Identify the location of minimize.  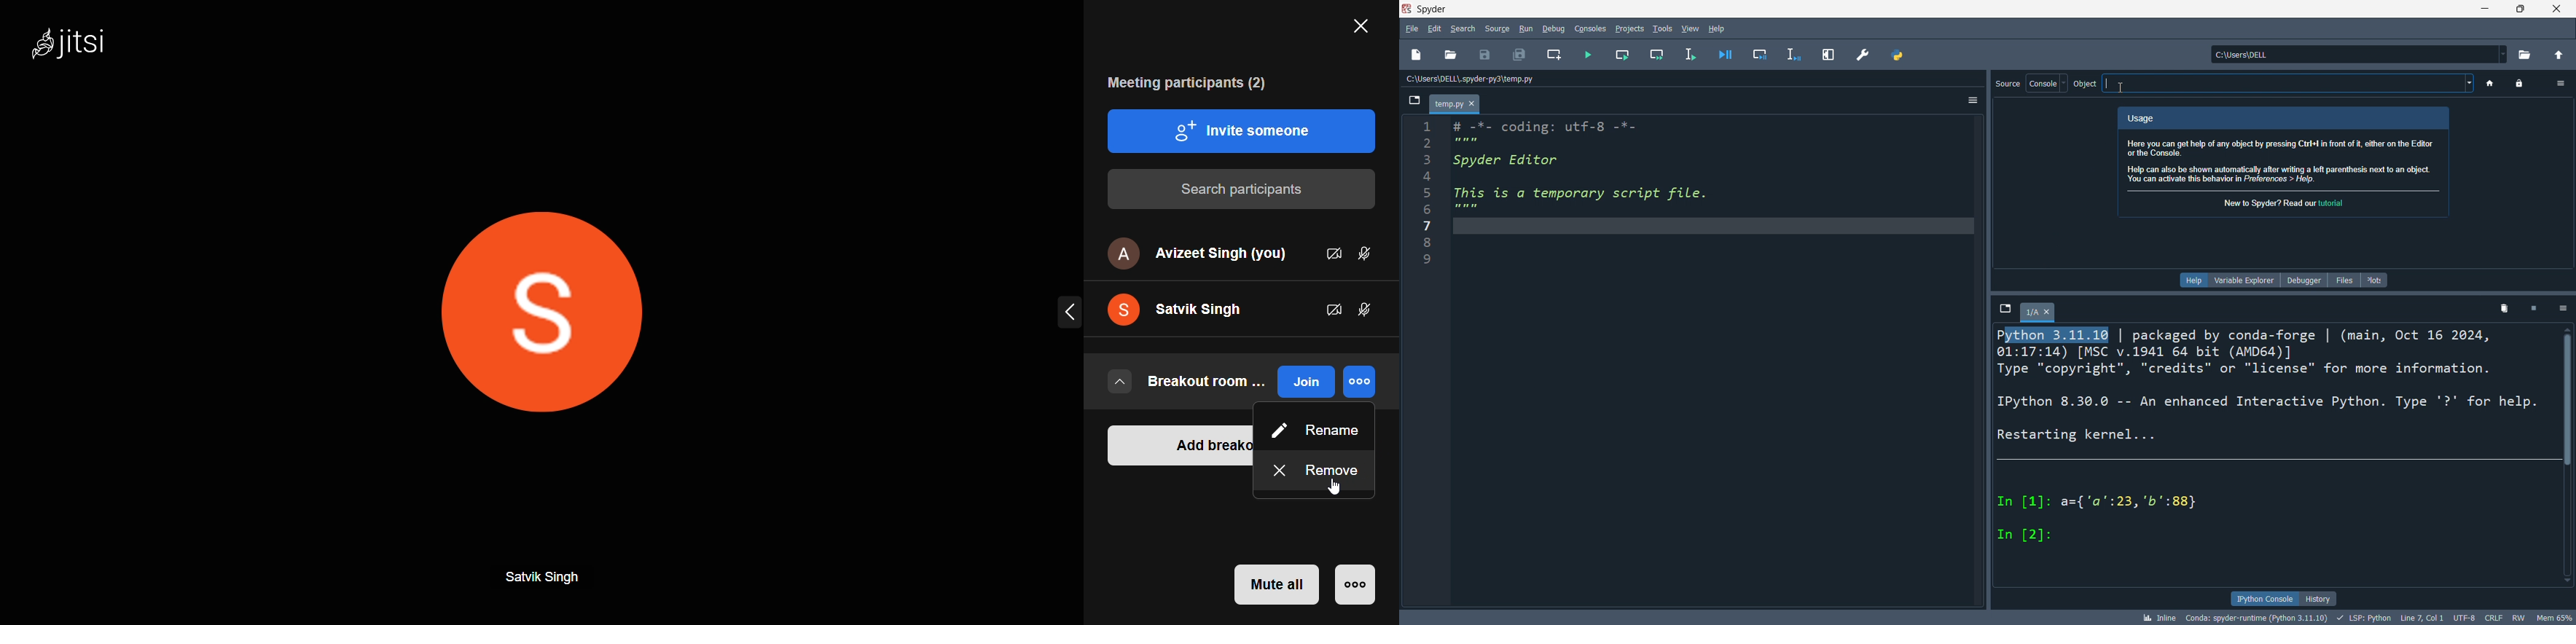
(2486, 9).